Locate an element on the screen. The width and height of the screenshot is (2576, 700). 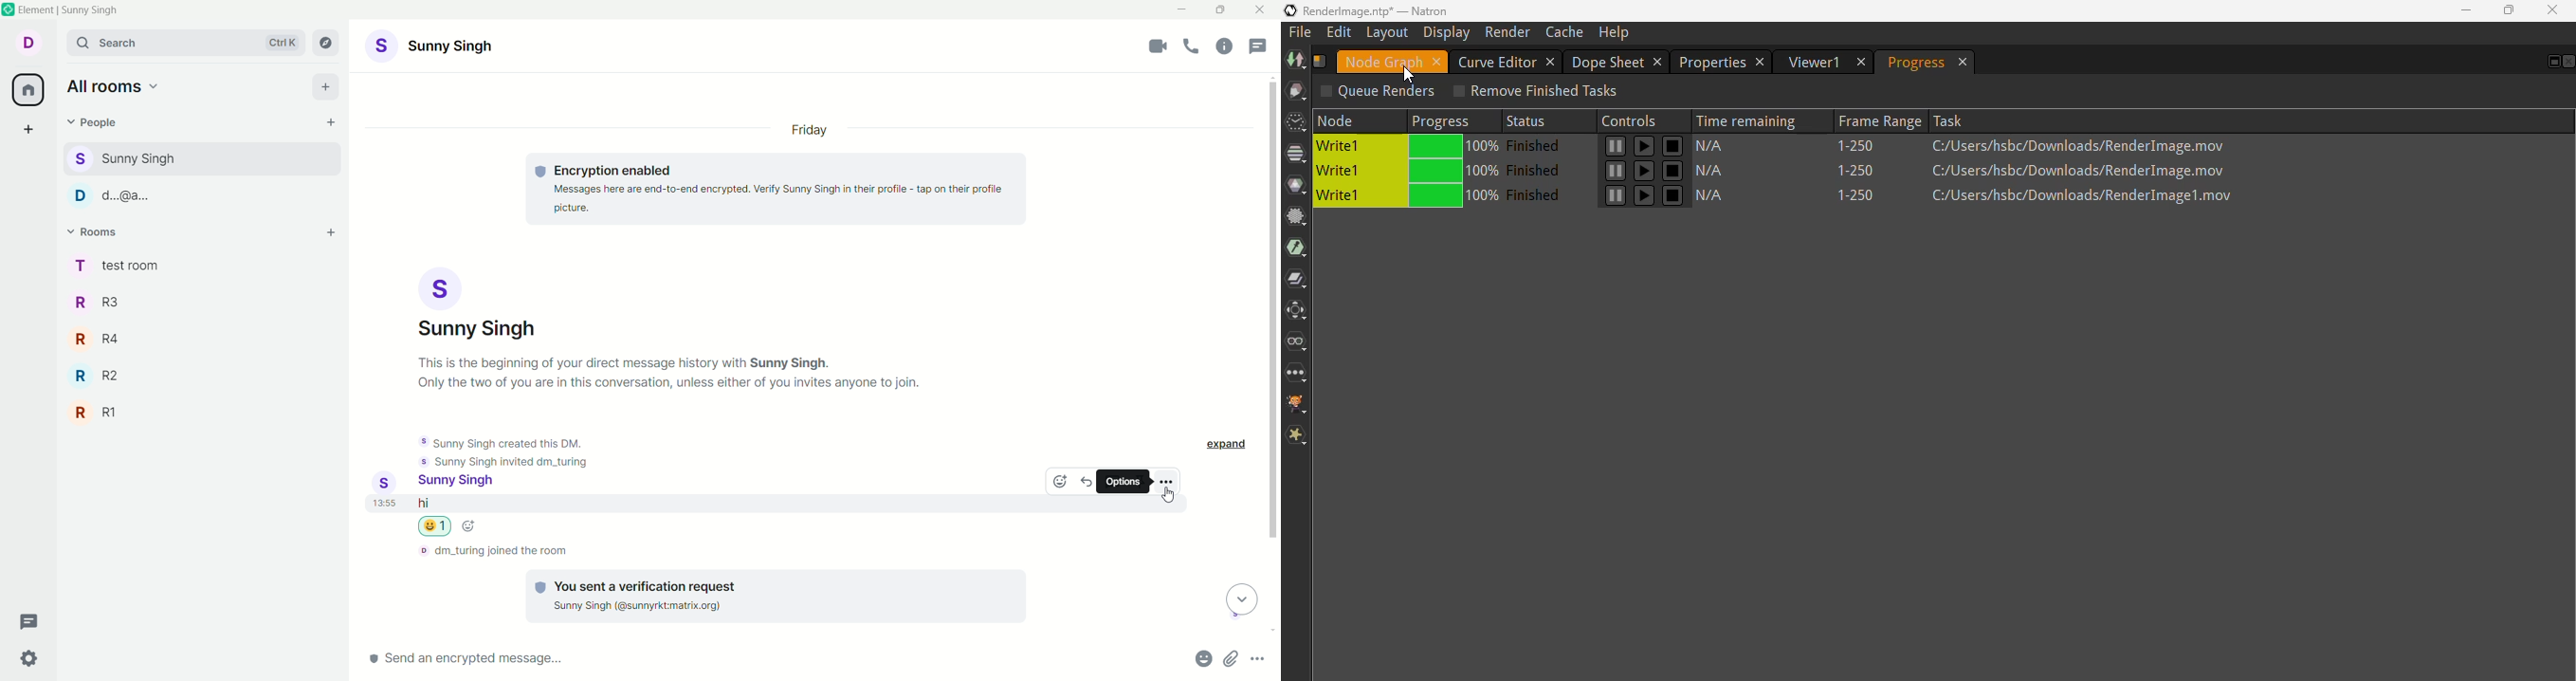
settings is located at coordinates (34, 659).